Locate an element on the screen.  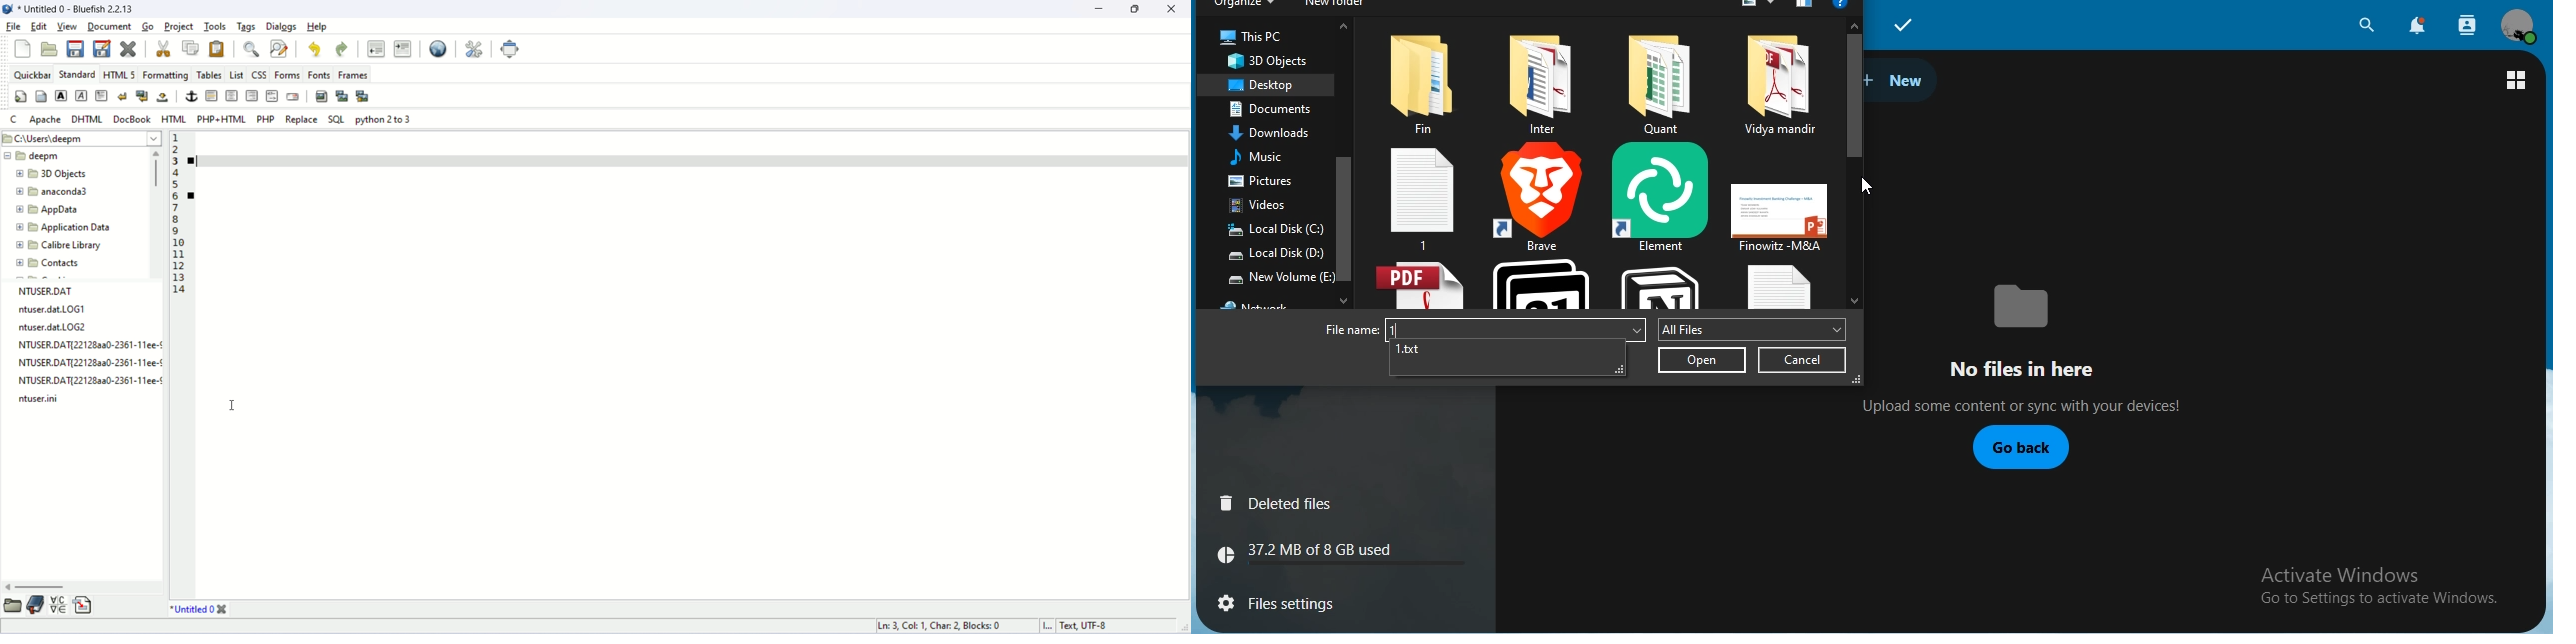
ile is located at coordinates (1544, 84).